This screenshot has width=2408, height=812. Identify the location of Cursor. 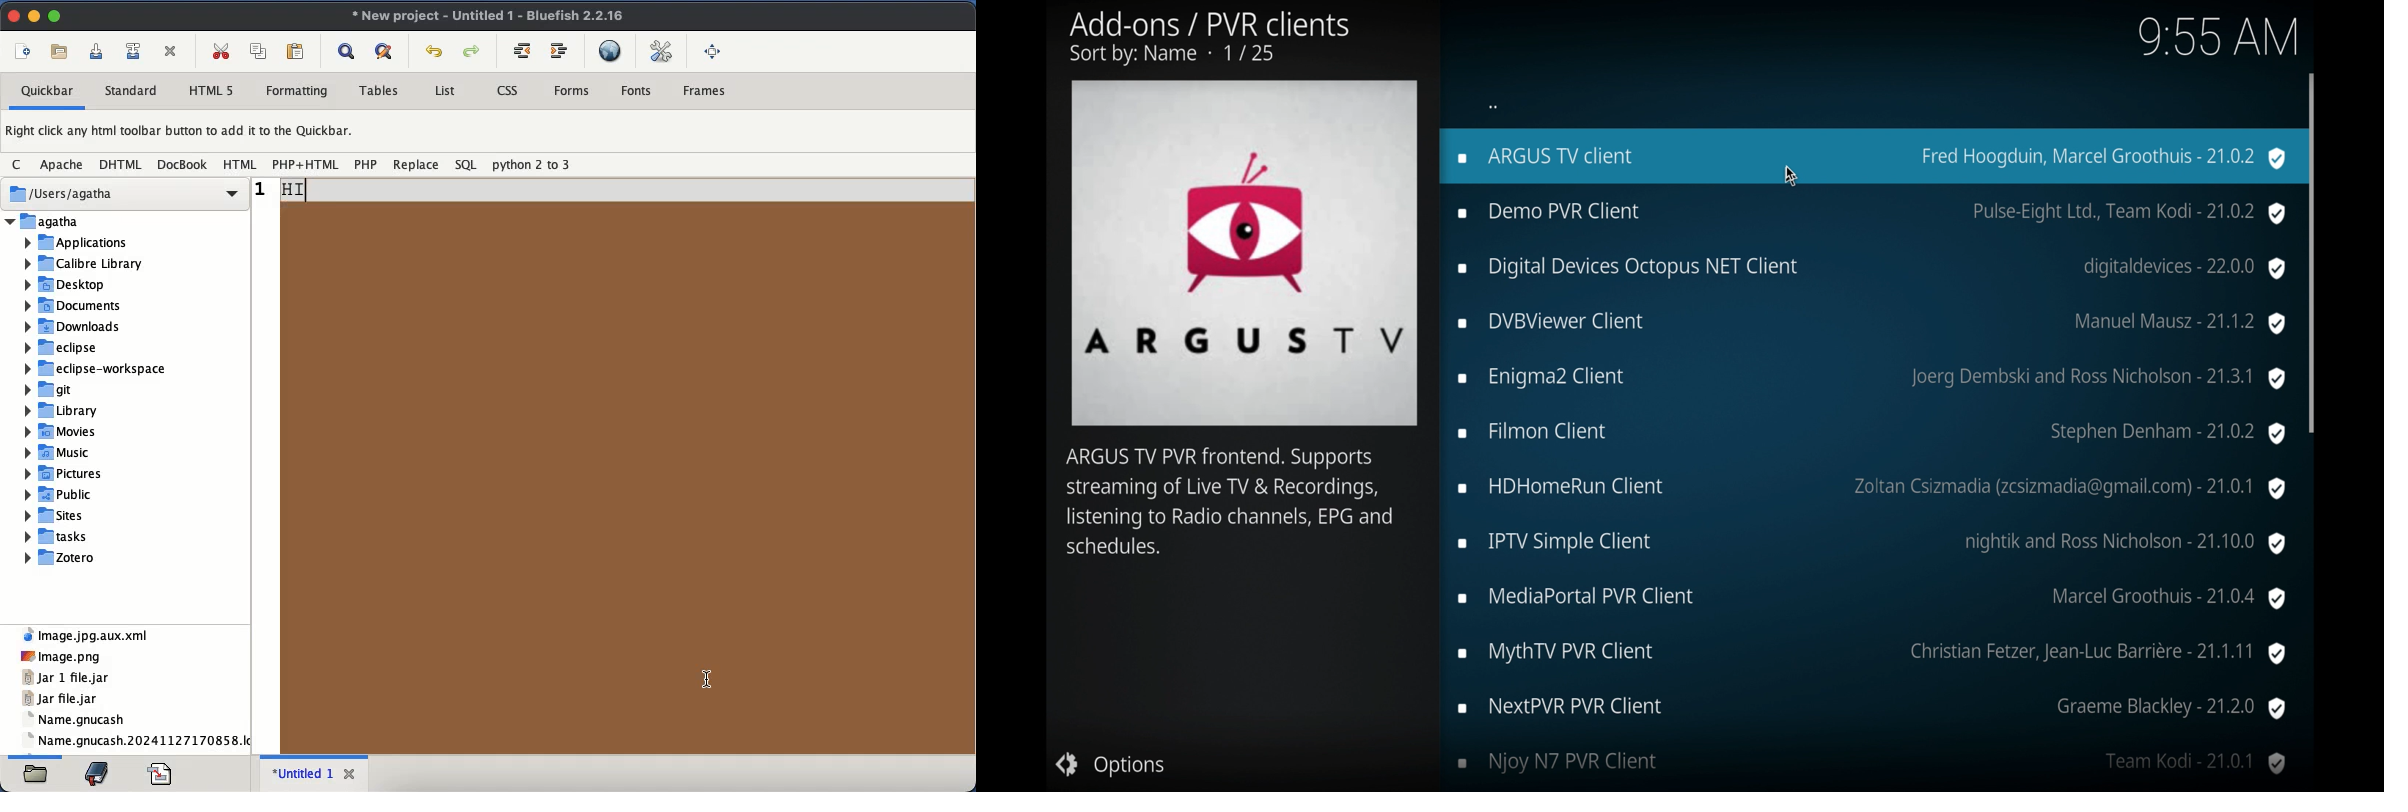
(1793, 172).